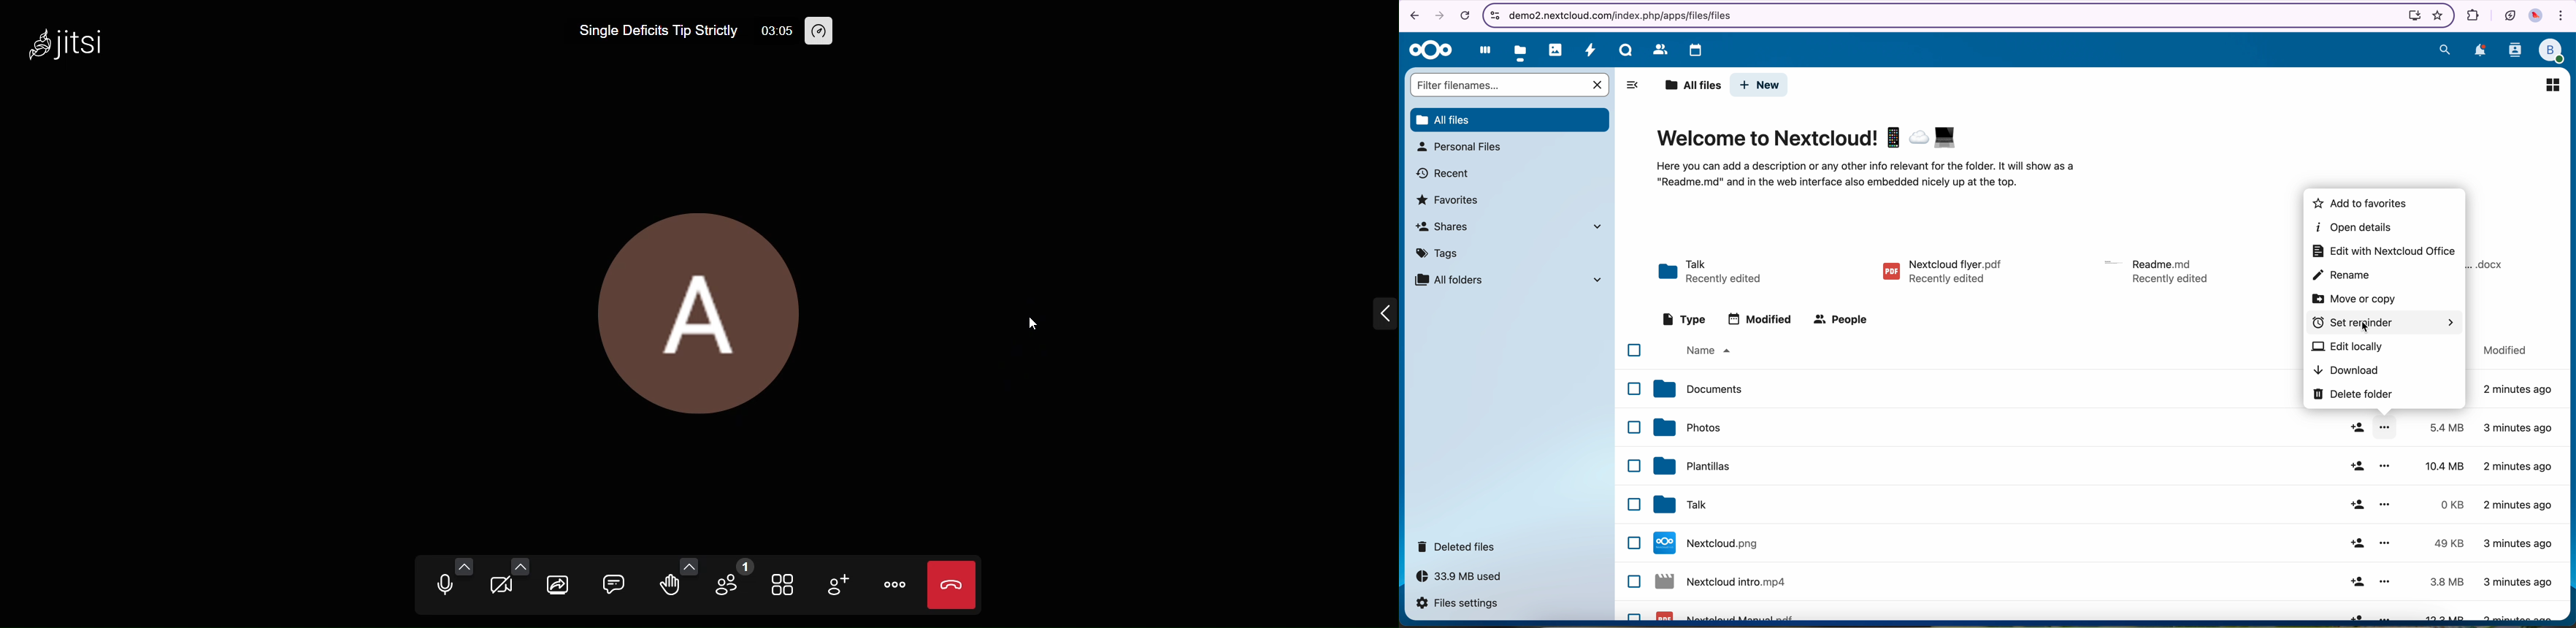  Describe the element at coordinates (1690, 84) in the screenshot. I see `all files` at that location.